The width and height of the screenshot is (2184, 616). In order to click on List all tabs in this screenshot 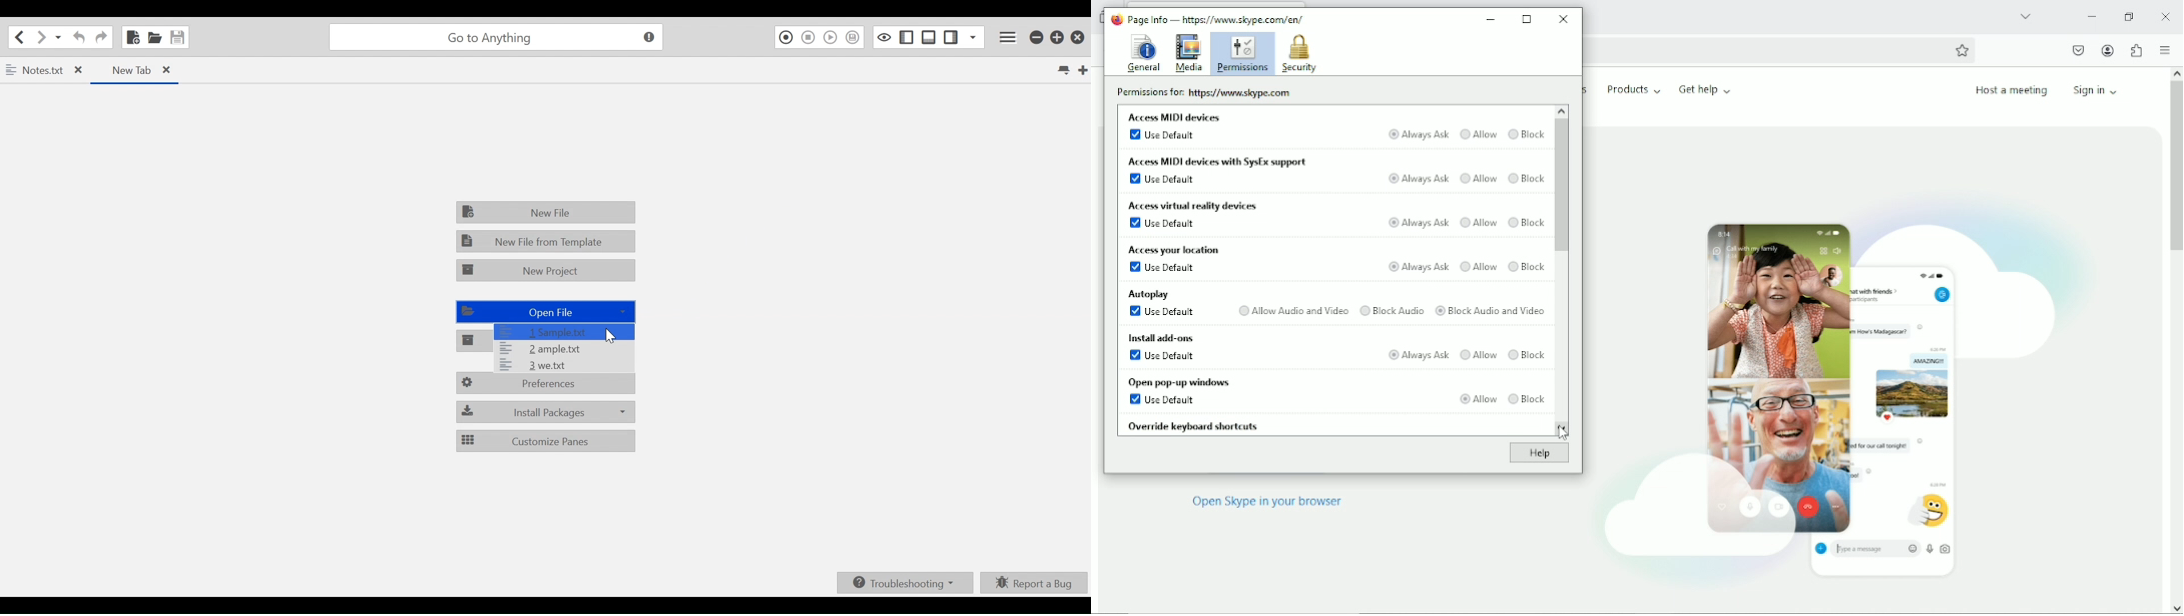, I will do `click(2025, 15)`.